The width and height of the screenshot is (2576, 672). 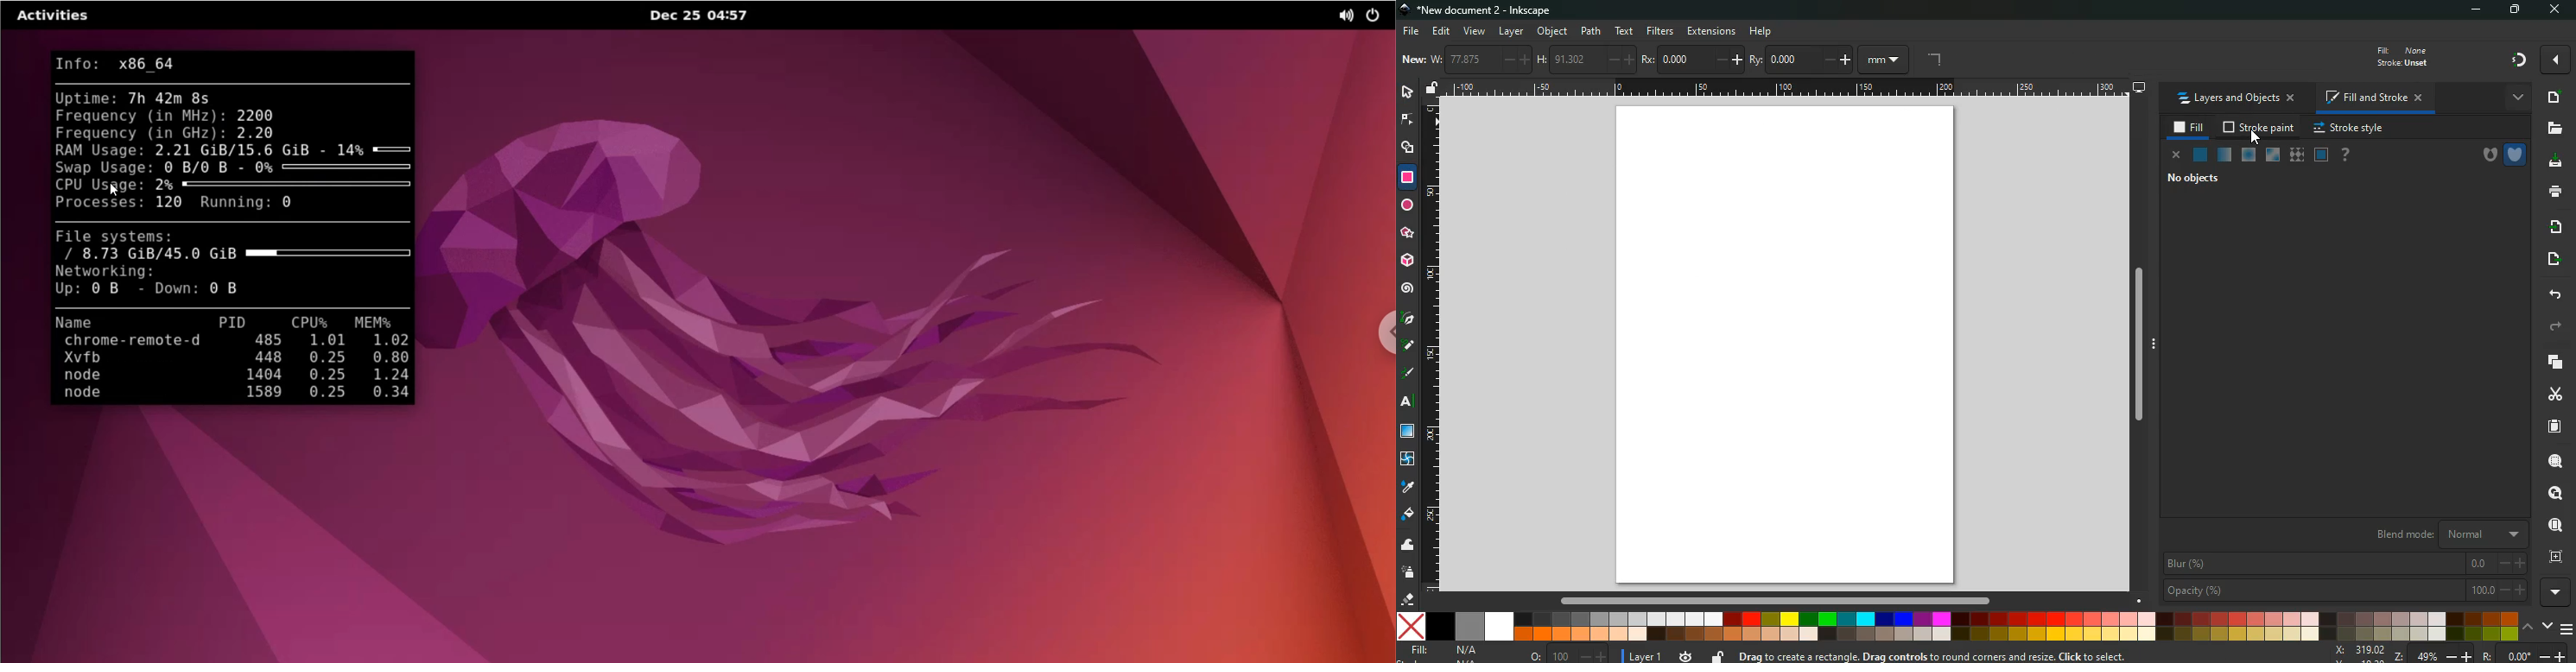 I want to click on ellipse, so click(x=1405, y=204).